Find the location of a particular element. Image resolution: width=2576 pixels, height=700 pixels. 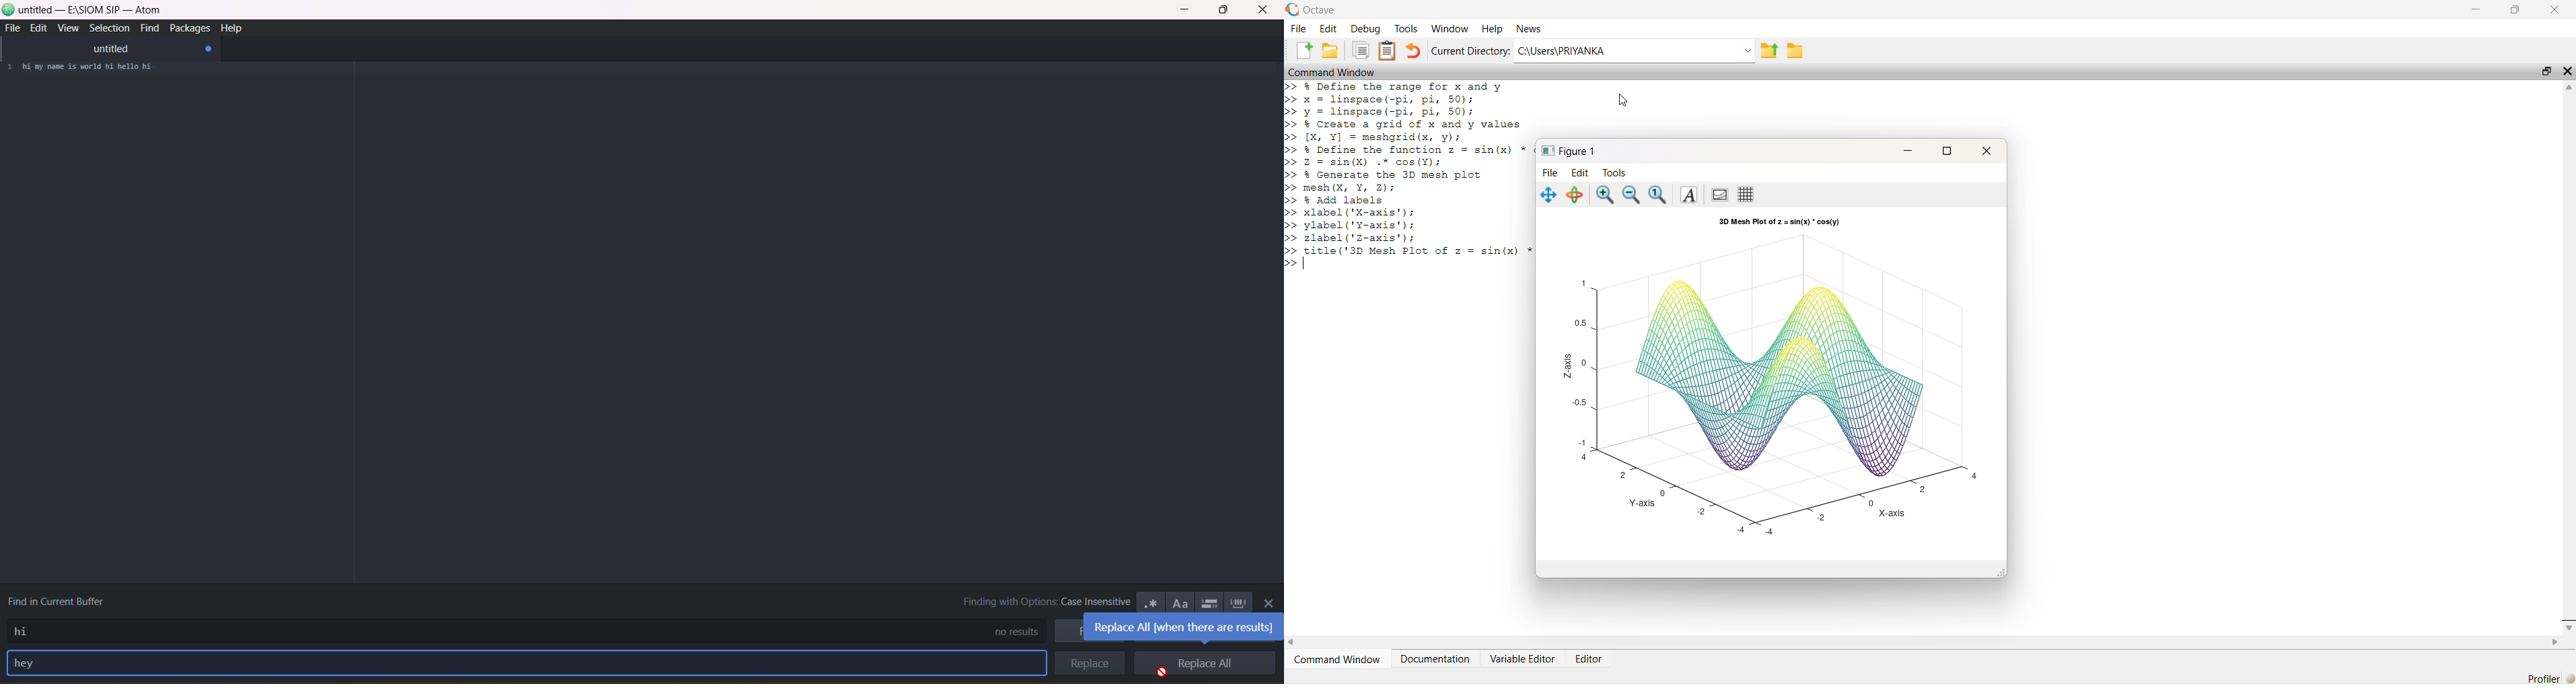

Documentation is located at coordinates (1434, 659).